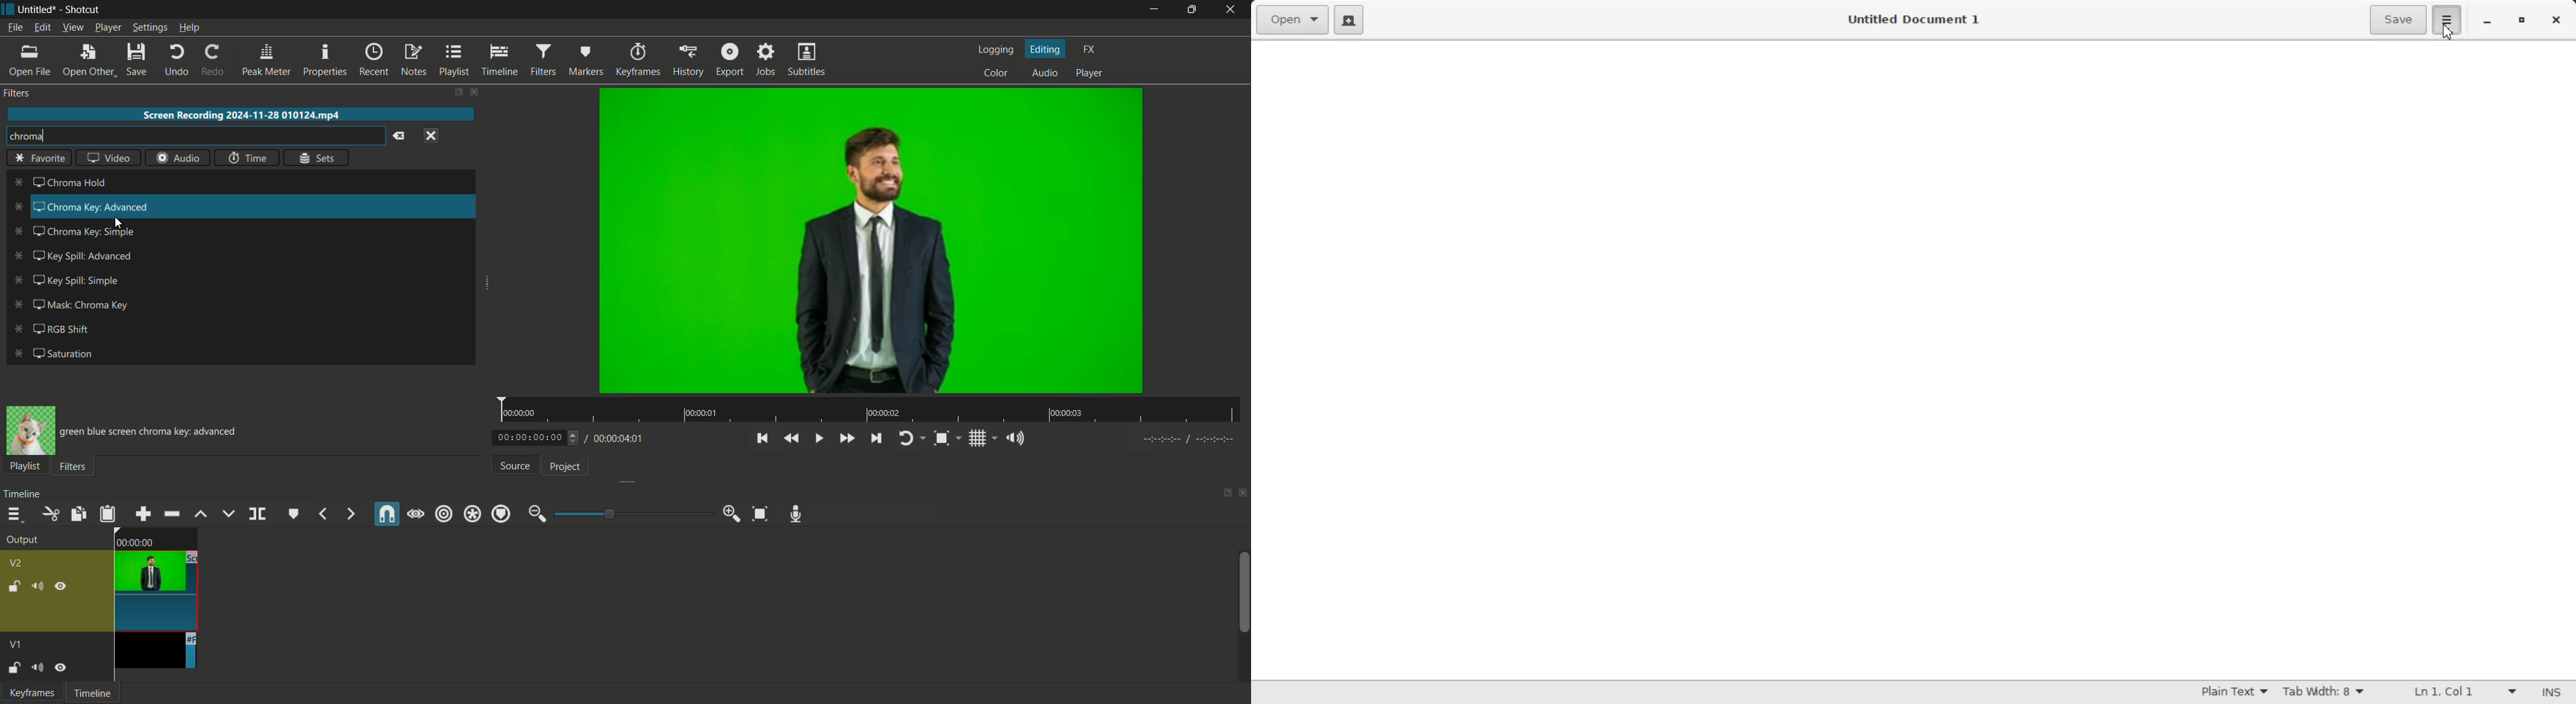  I want to click on toggle play or pause, so click(819, 439).